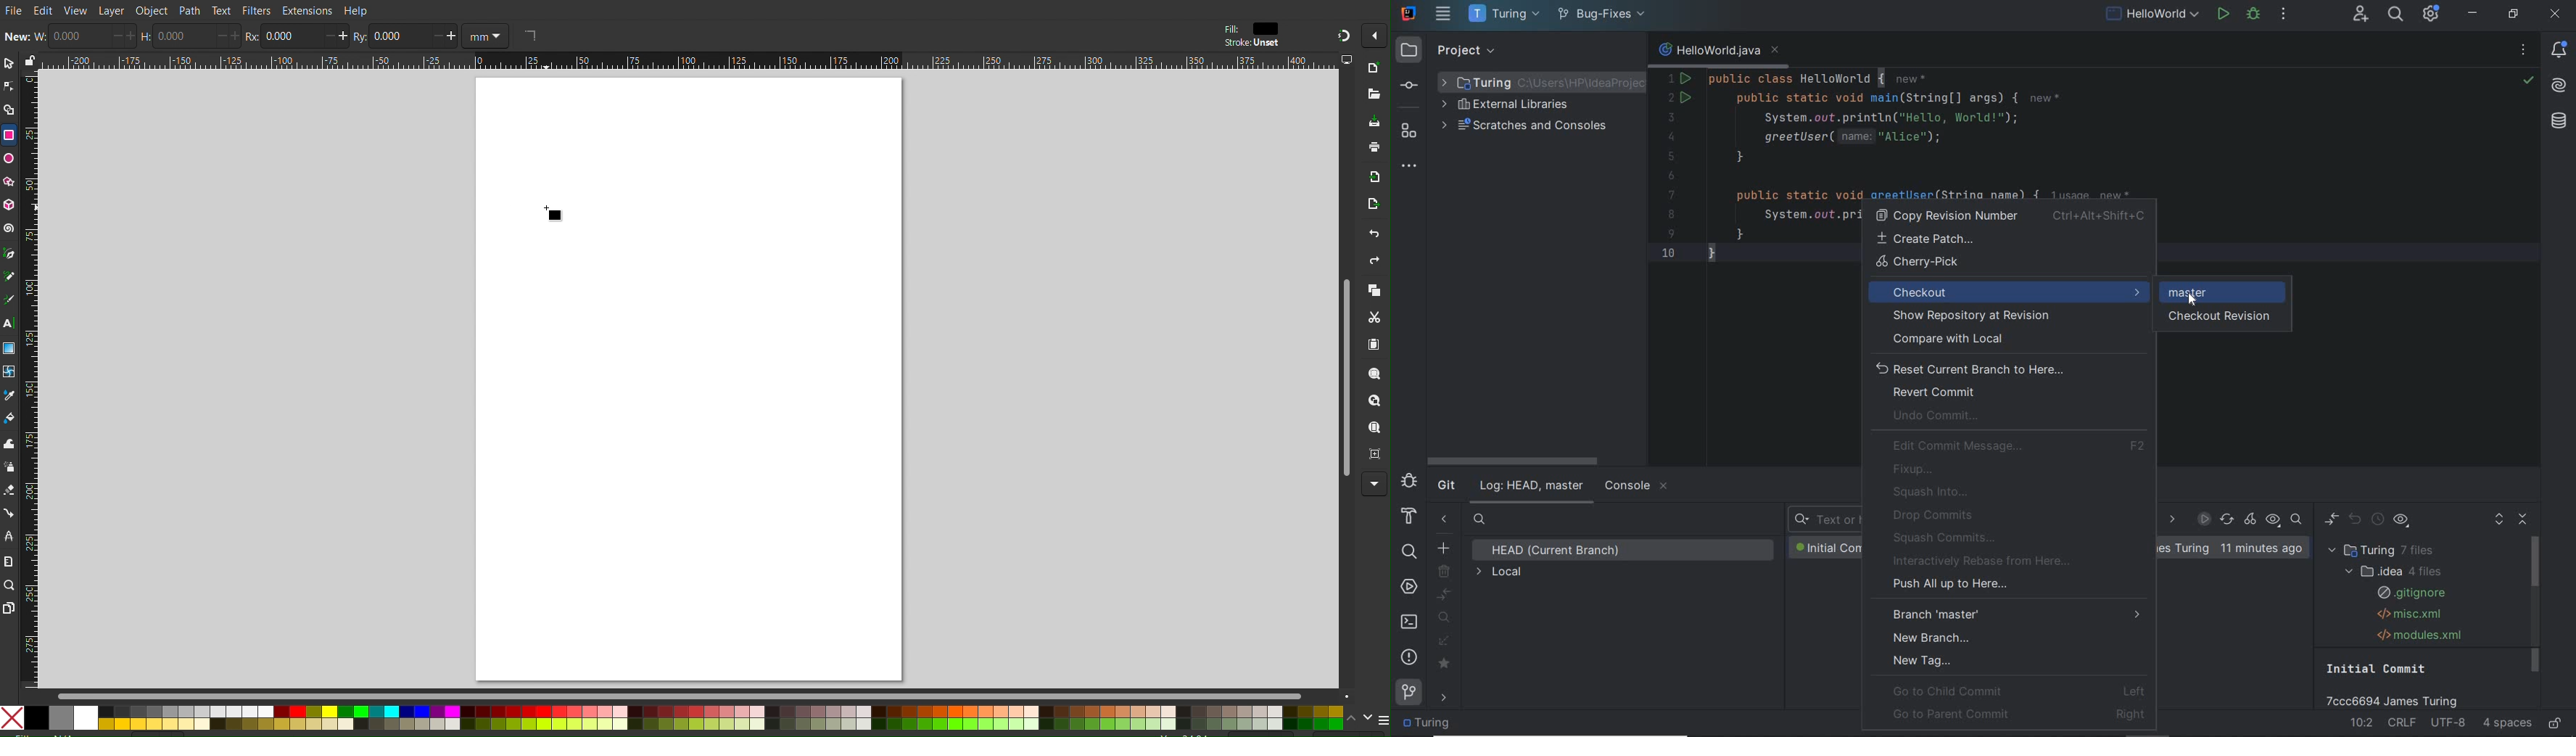 Image resolution: width=2576 pixels, height=756 pixels. What do you see at coordinates (1584, 52) in the screenshot?
I see `collapse` at bounding box center [1584, 52].